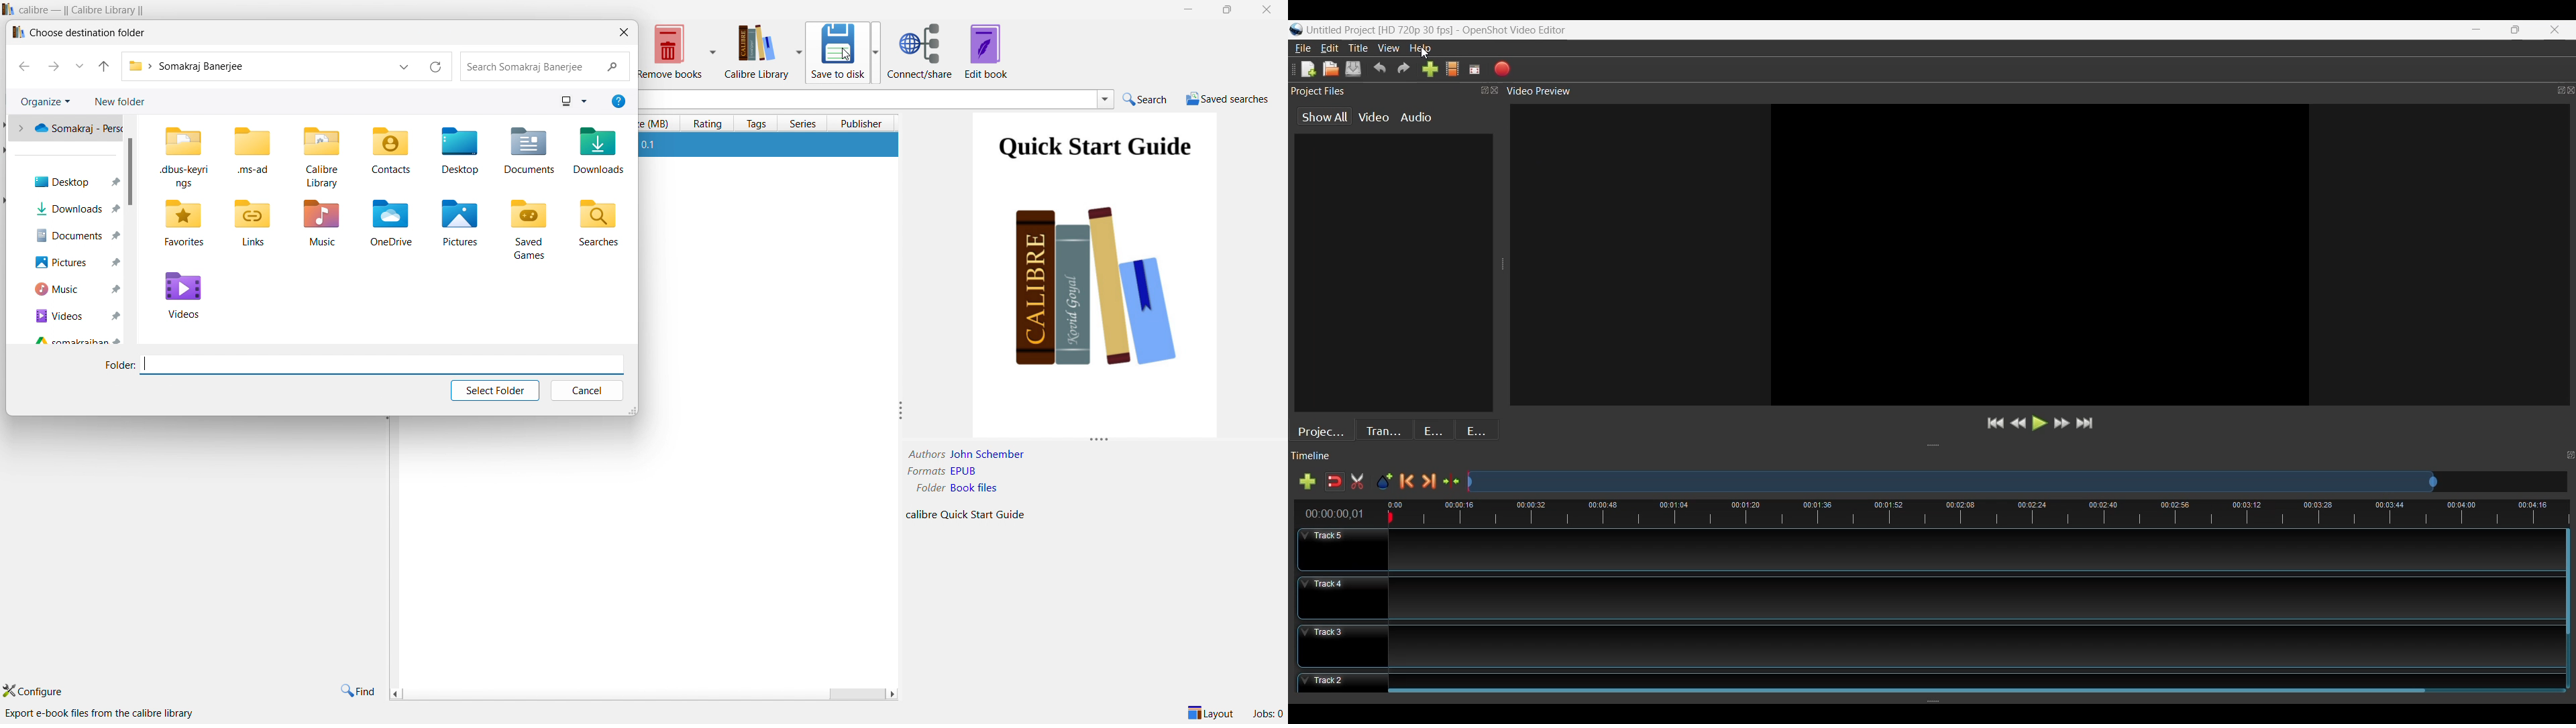 This screenshot has width=2576, height=728. I want to click on New Project, so click(1331, 68).